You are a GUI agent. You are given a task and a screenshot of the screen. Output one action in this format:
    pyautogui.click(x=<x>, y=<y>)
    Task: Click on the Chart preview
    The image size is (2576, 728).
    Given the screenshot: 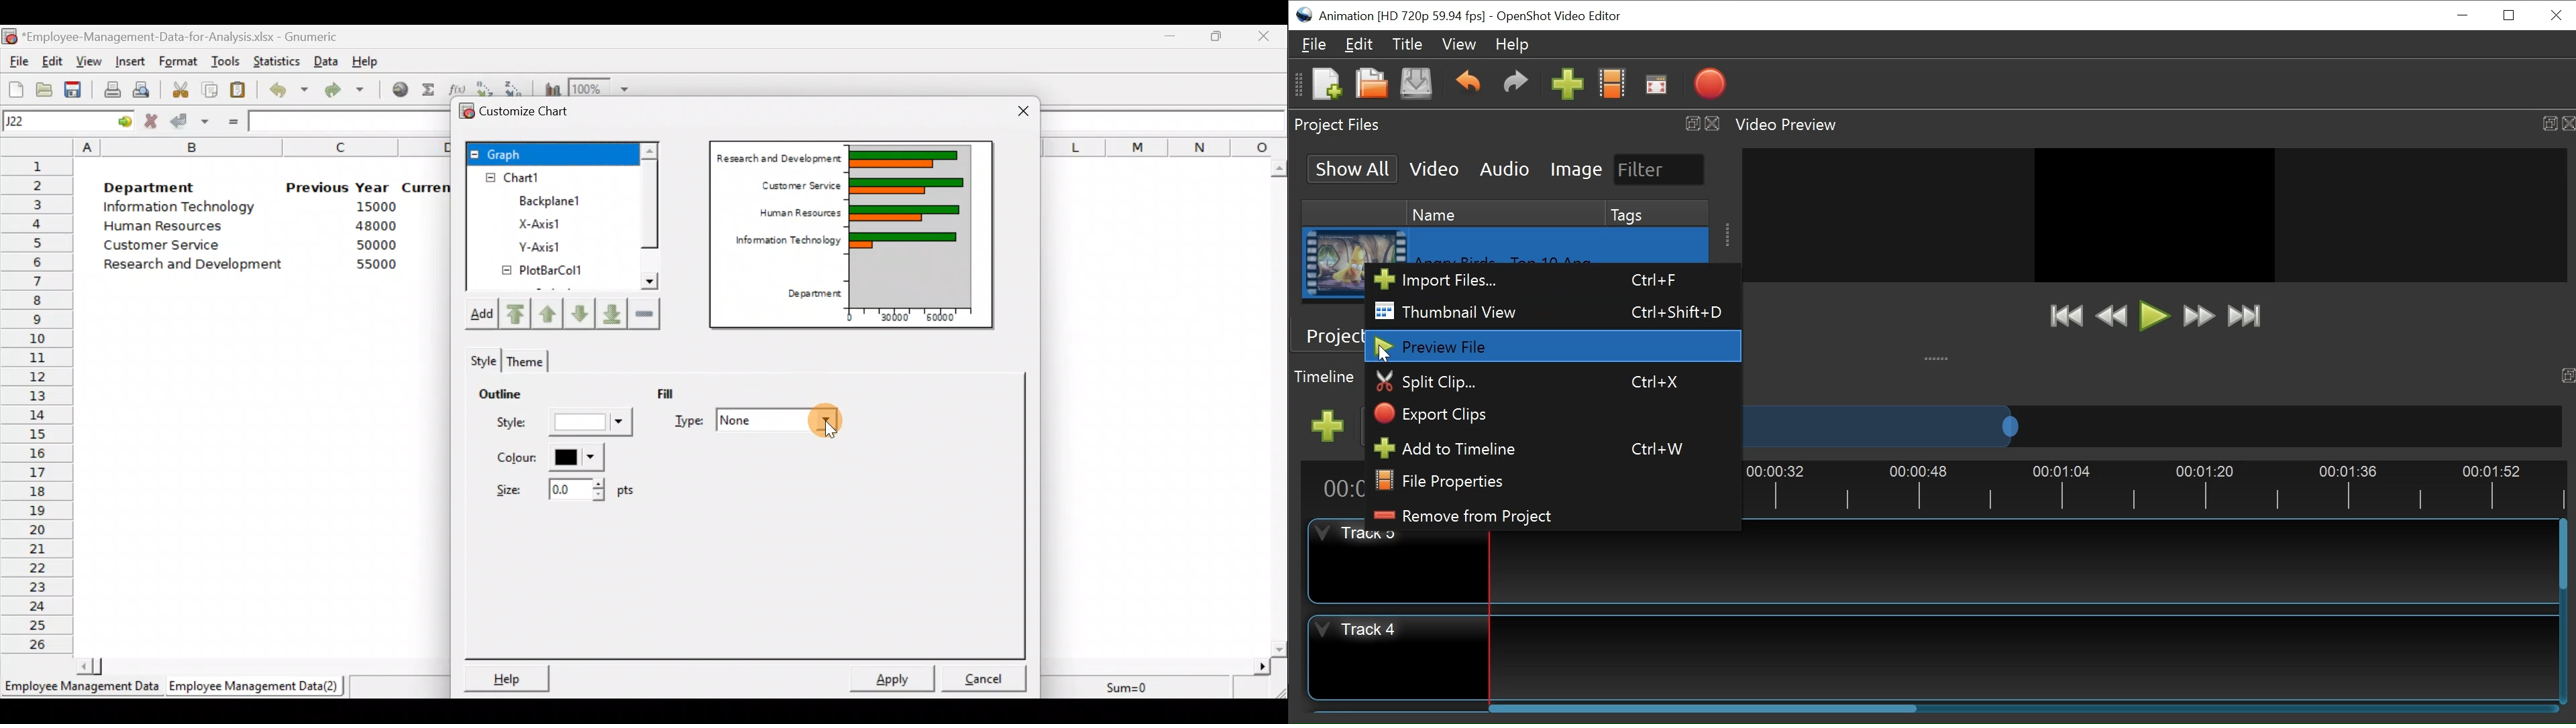 What is the action you would take?
    pyautogui.click(x=909, y=225)
    